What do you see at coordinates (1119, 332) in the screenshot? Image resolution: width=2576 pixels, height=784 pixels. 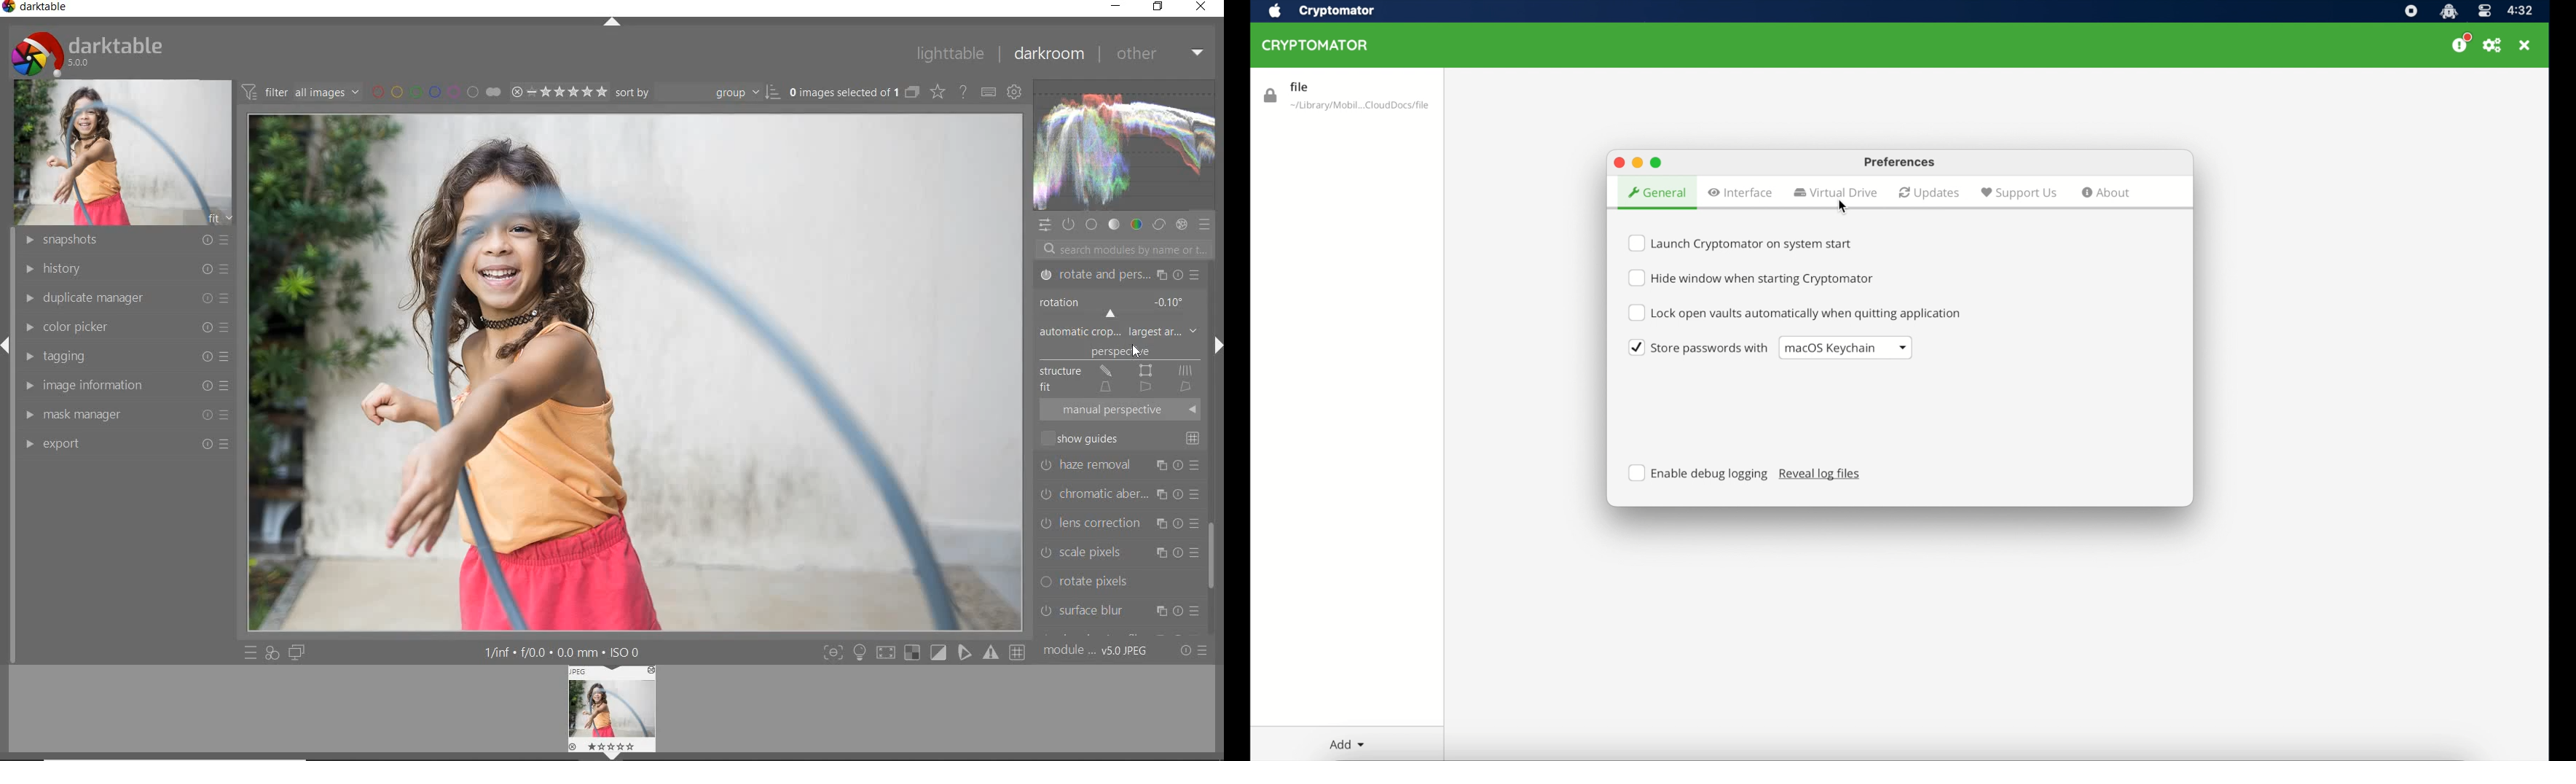 I see `AUTOMATIC CROPPING SET FOR LARGEST AREA` at bounding box center [1119, 332].